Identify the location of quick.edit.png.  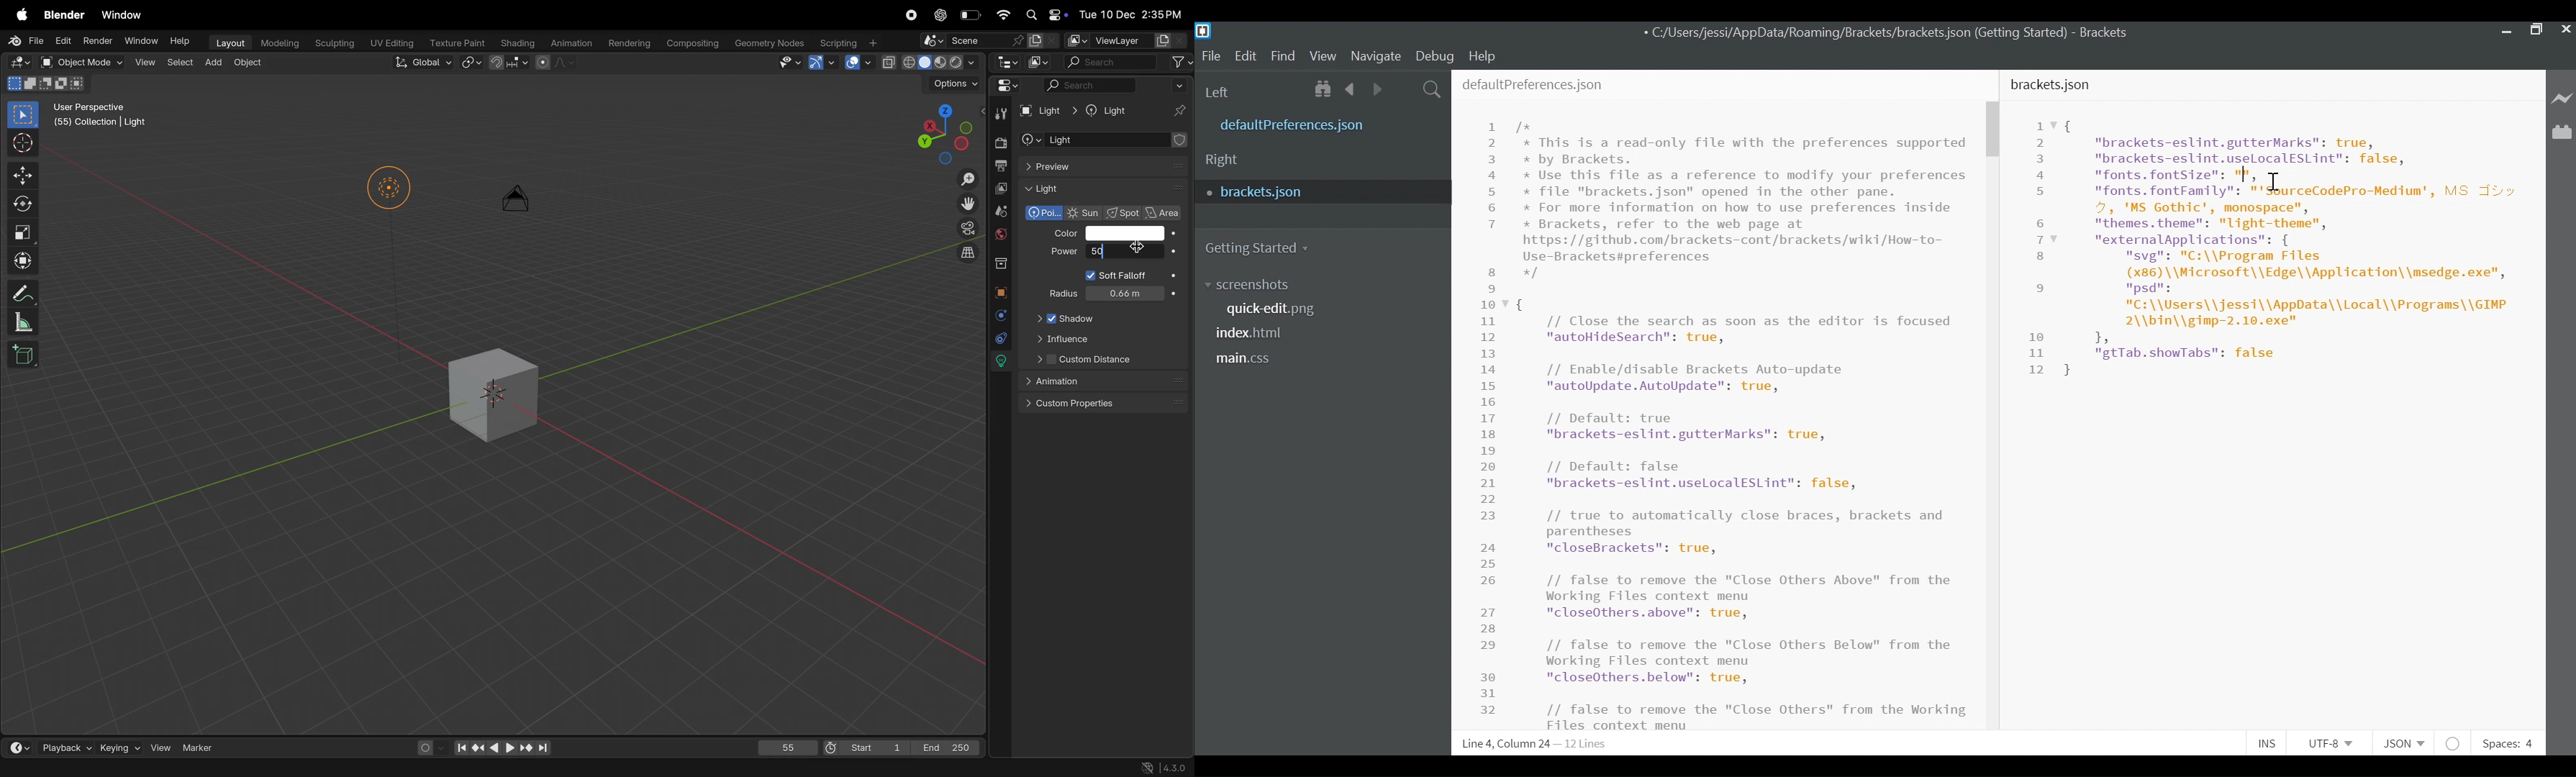
(1273, 309).